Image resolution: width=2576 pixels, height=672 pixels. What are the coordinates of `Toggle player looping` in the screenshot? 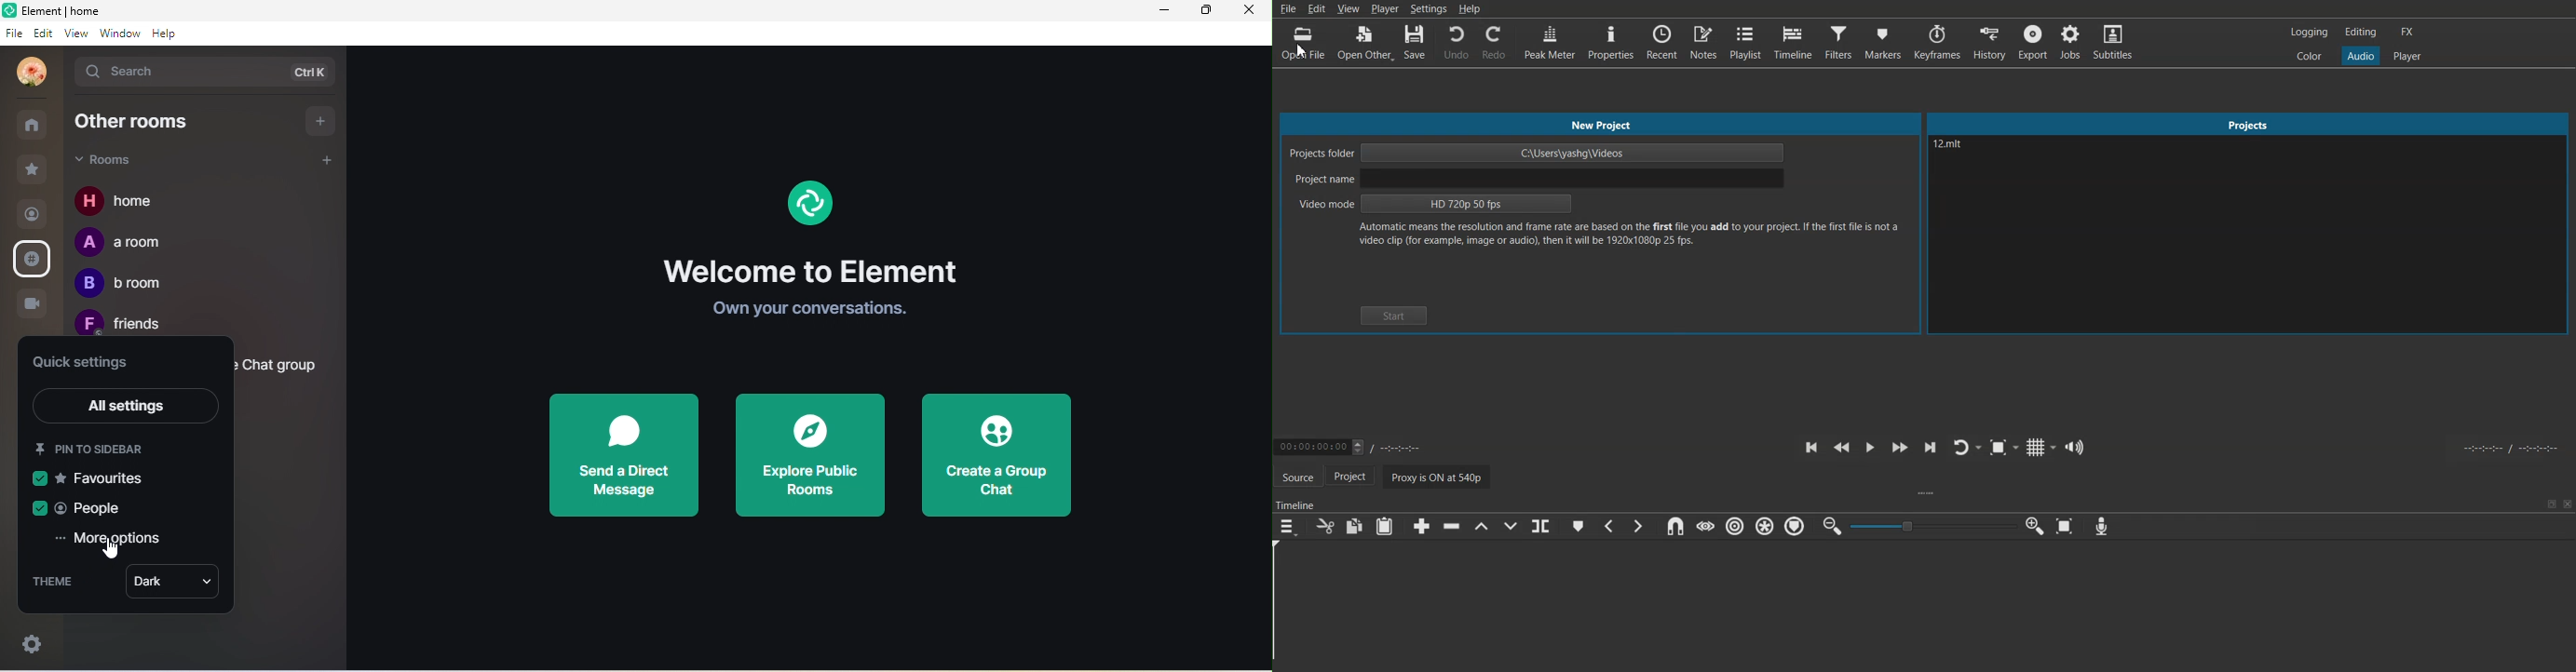 It's located at (1966, 447).